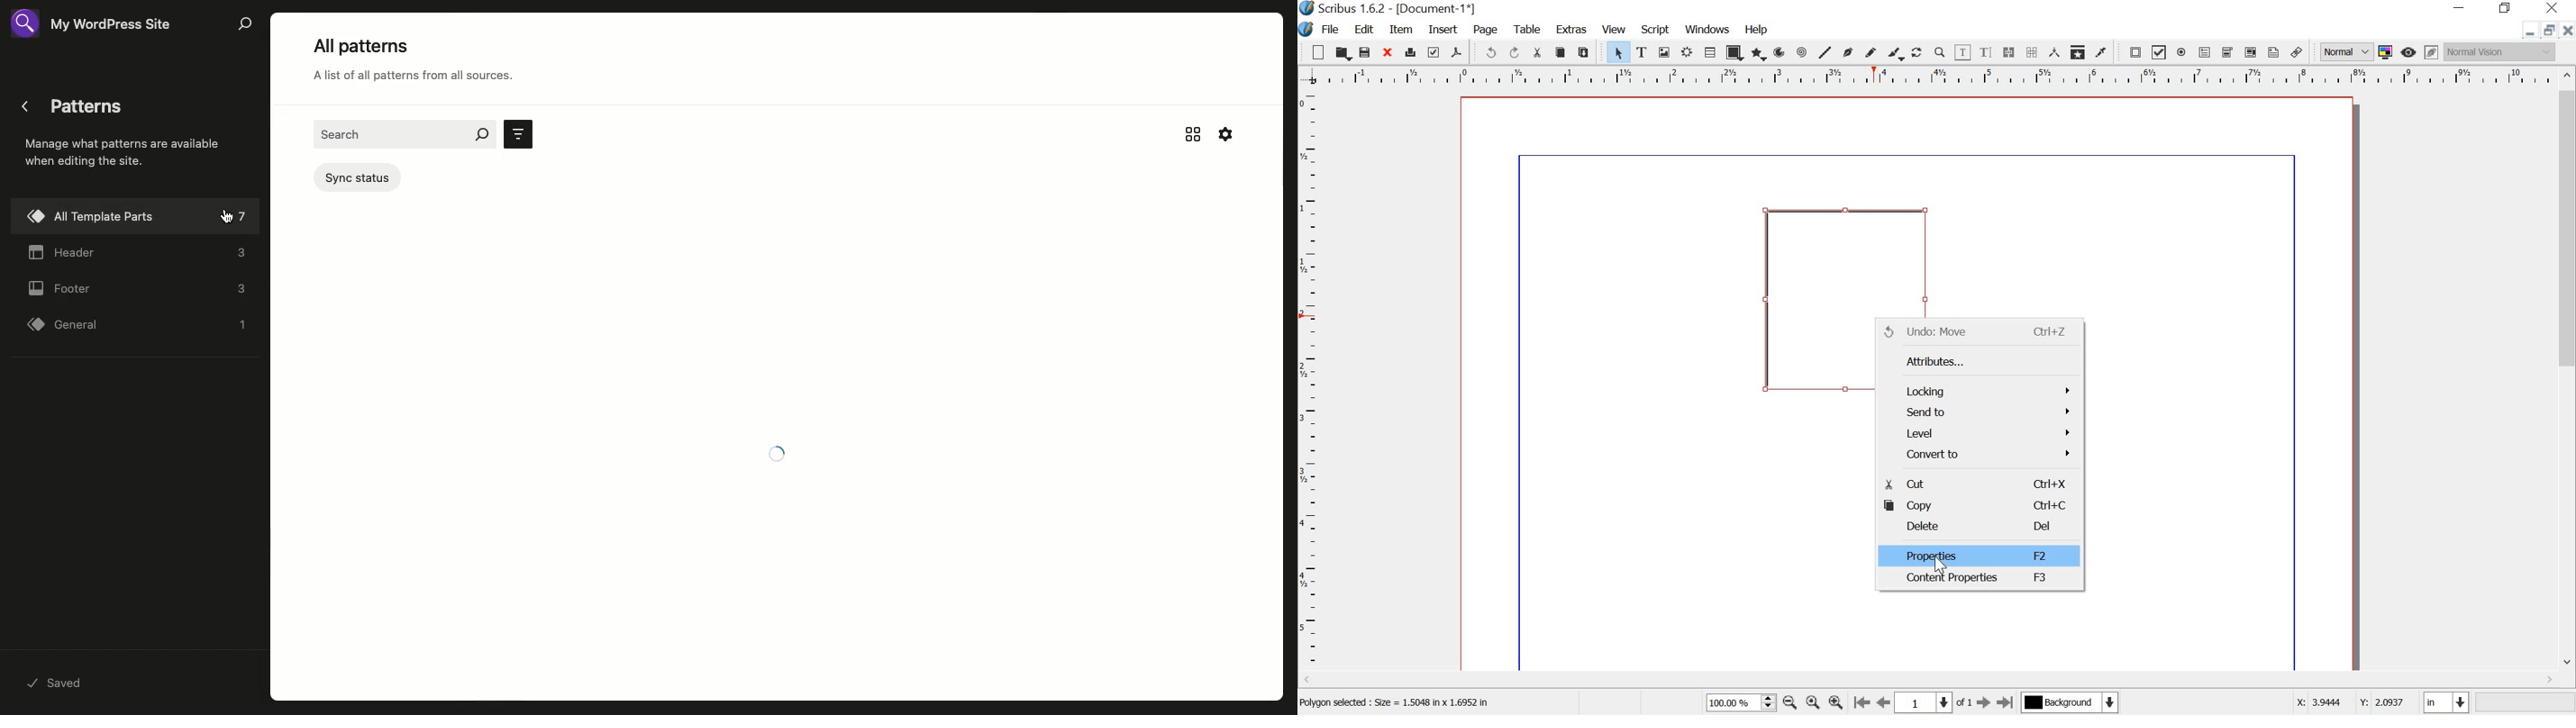 The width and height of the screenshot is (2576, 728). I want to click on scrollbar, so click(2568, 371).